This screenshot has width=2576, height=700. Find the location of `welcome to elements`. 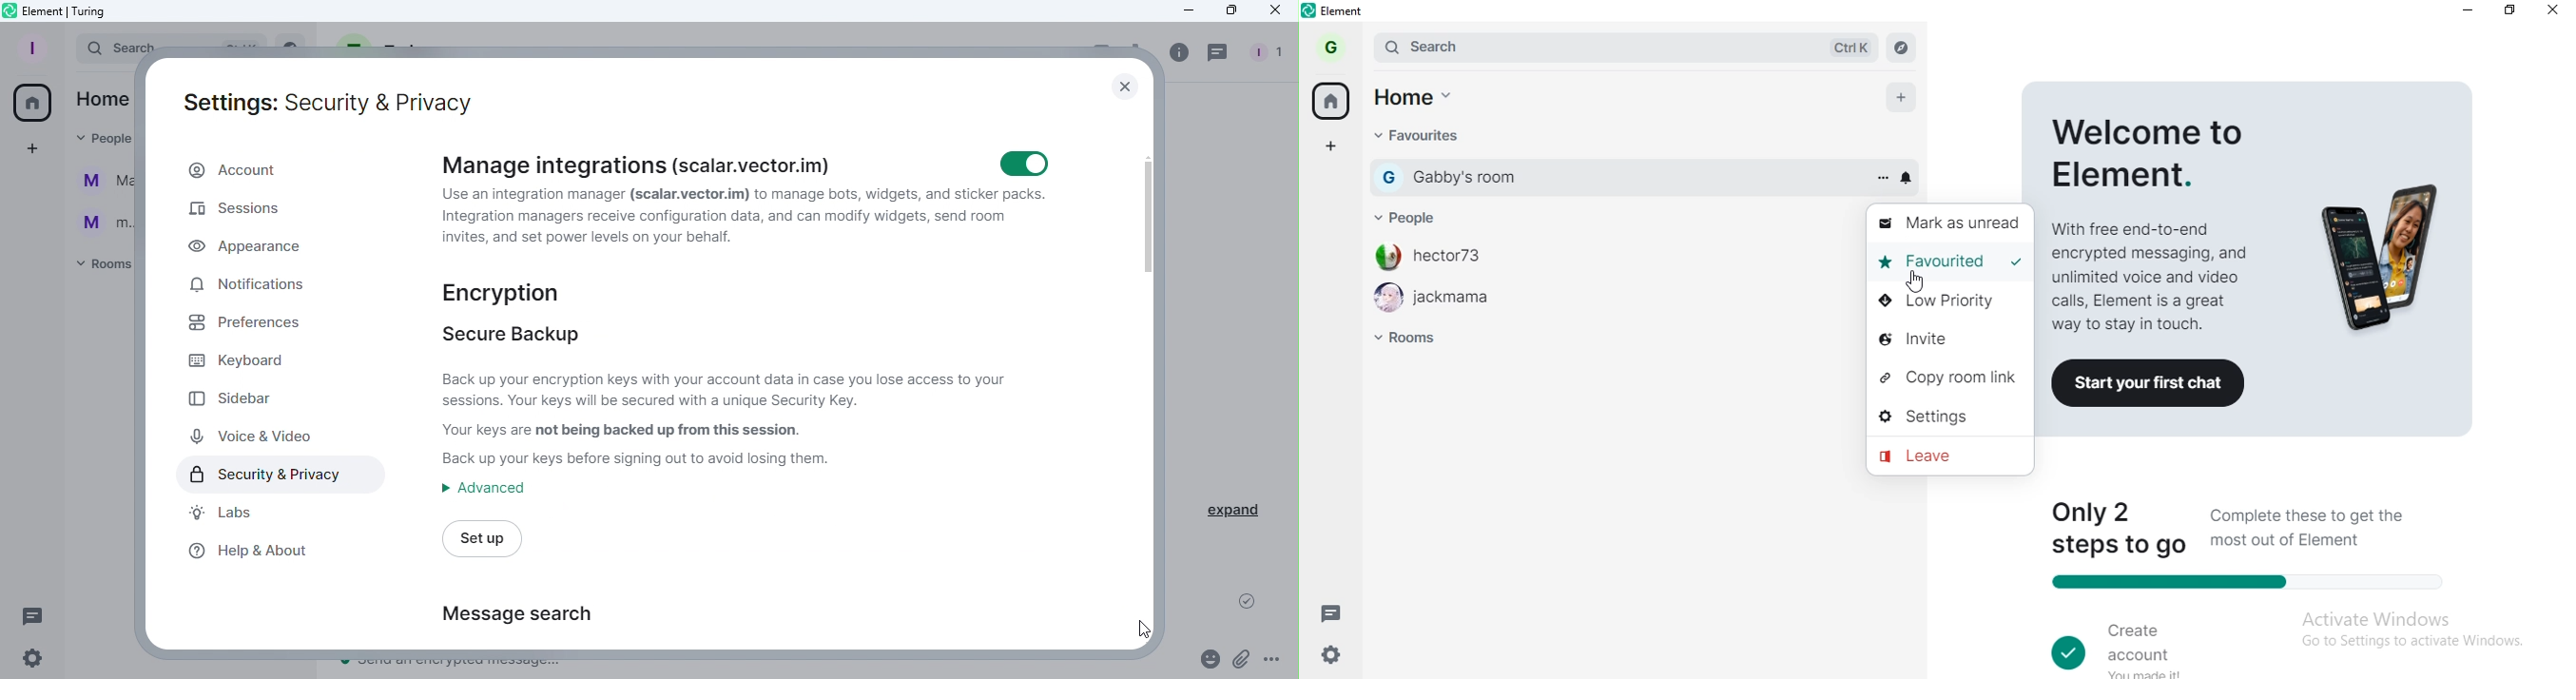

welcome to elements is located at coordinates (2156, 212).